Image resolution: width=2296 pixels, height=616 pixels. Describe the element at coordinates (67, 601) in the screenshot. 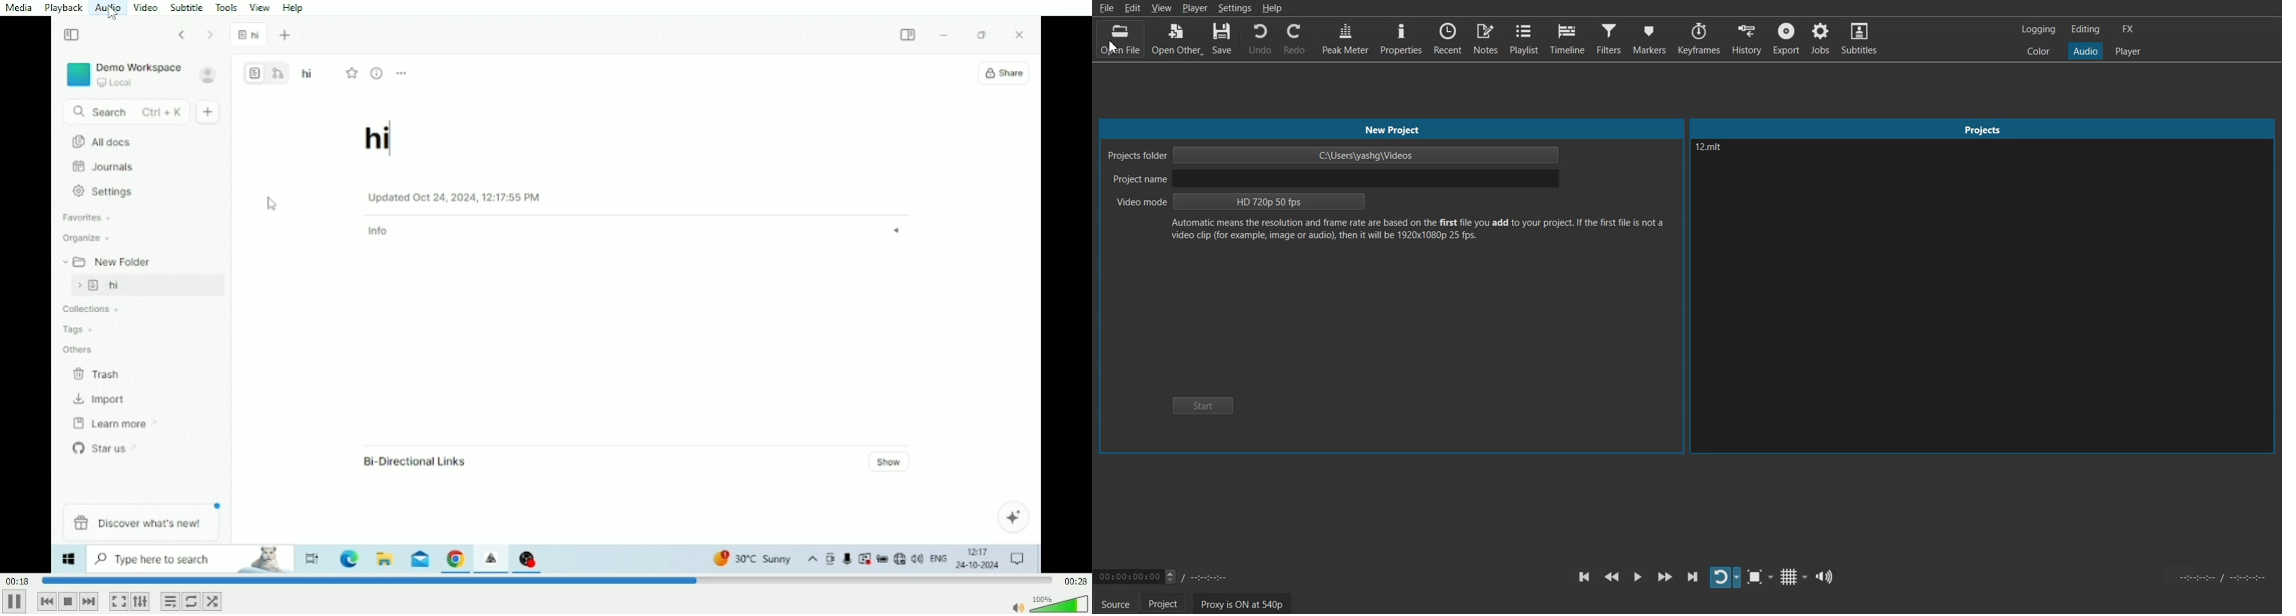

I see `Stop playback` at that location.